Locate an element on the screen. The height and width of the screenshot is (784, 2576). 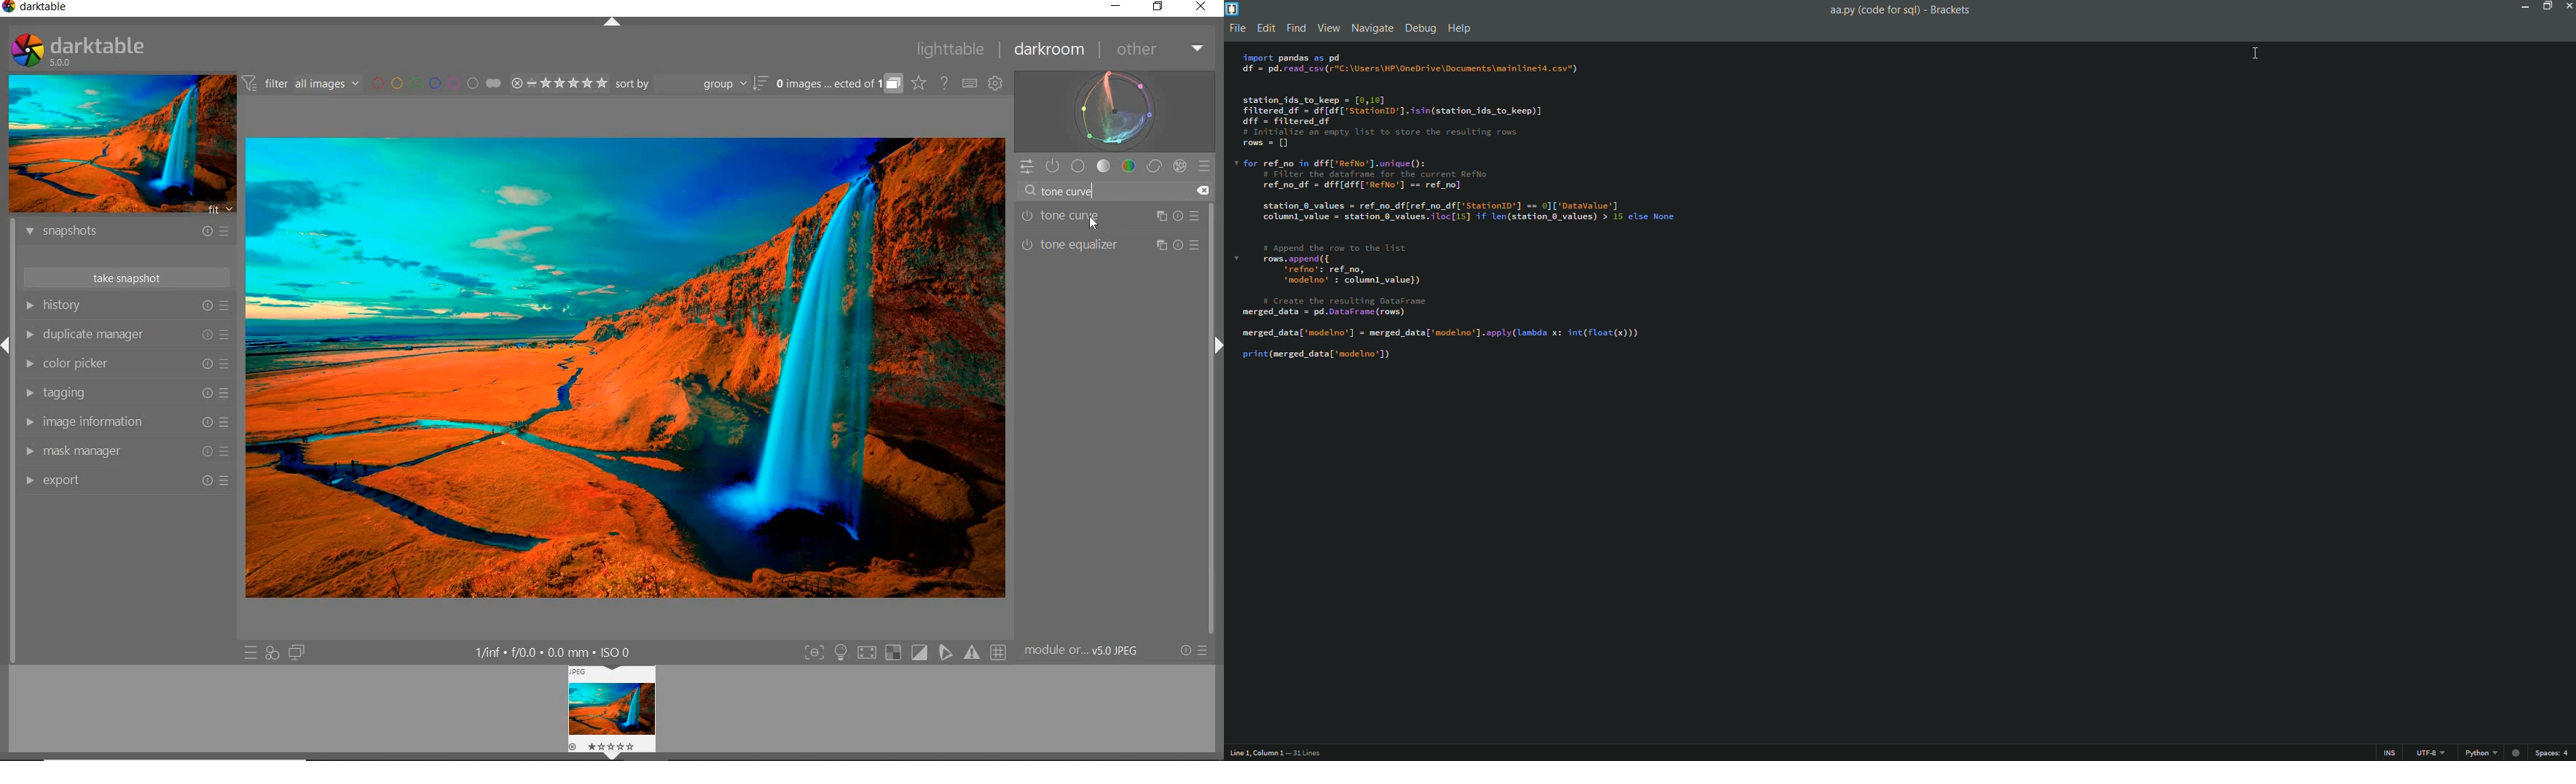
darkroom is located at coordinates (1050, 50).